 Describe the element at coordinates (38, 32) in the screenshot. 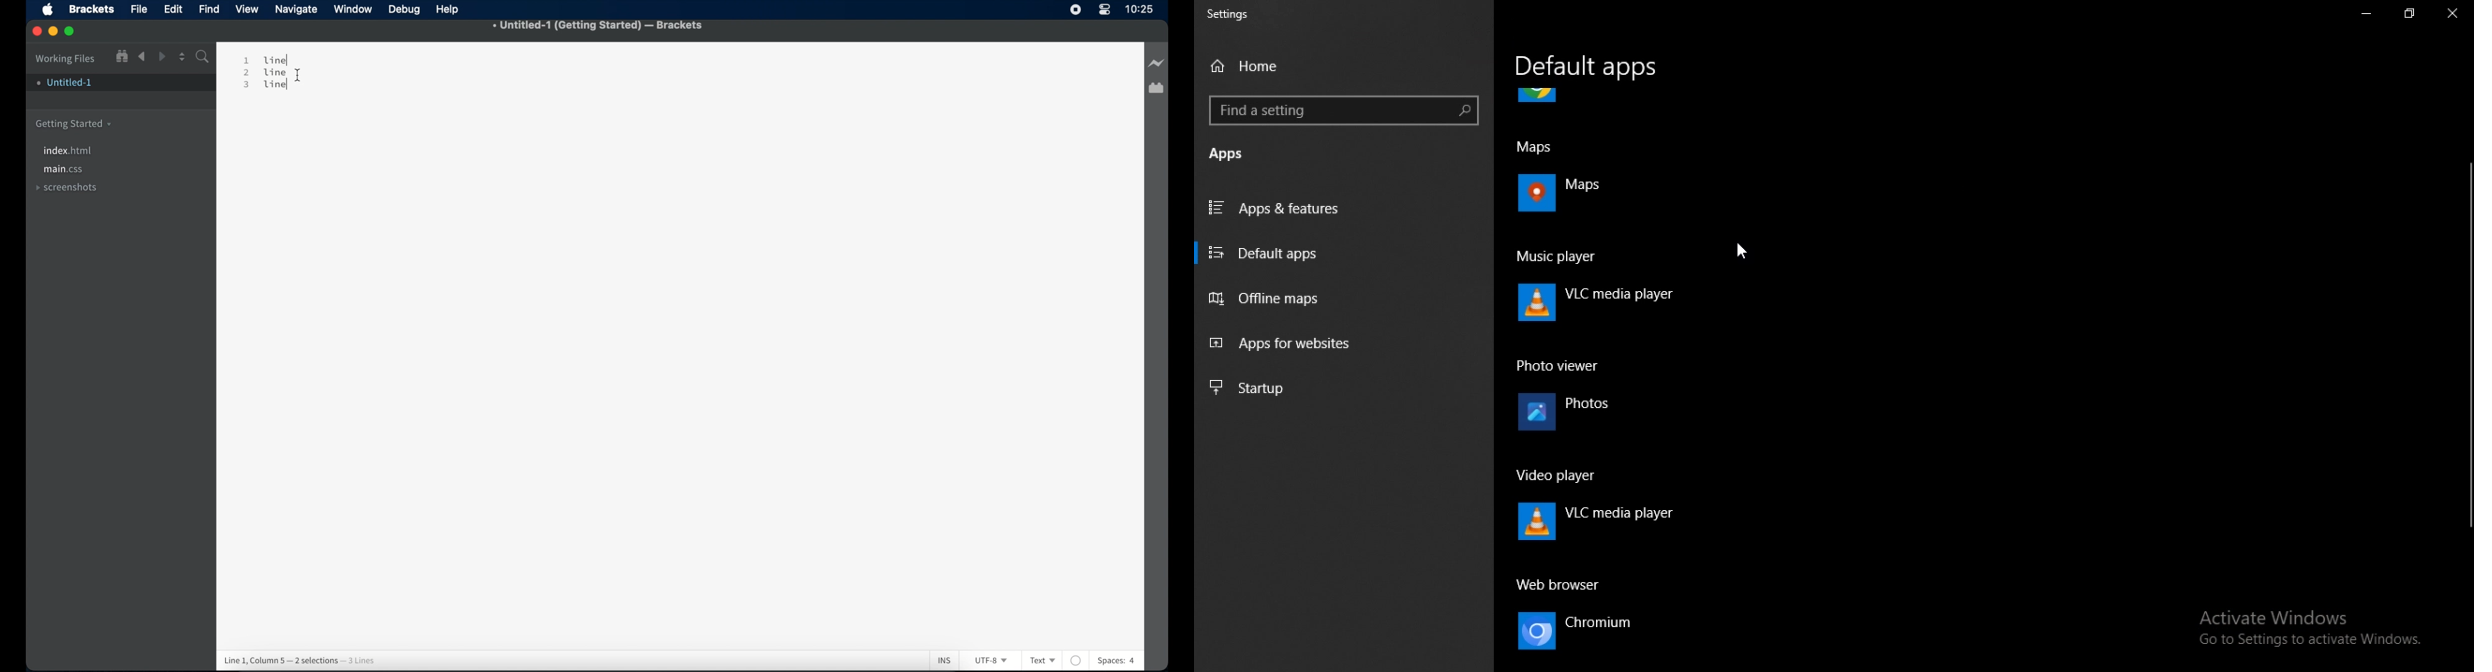

I see `close` at that location.